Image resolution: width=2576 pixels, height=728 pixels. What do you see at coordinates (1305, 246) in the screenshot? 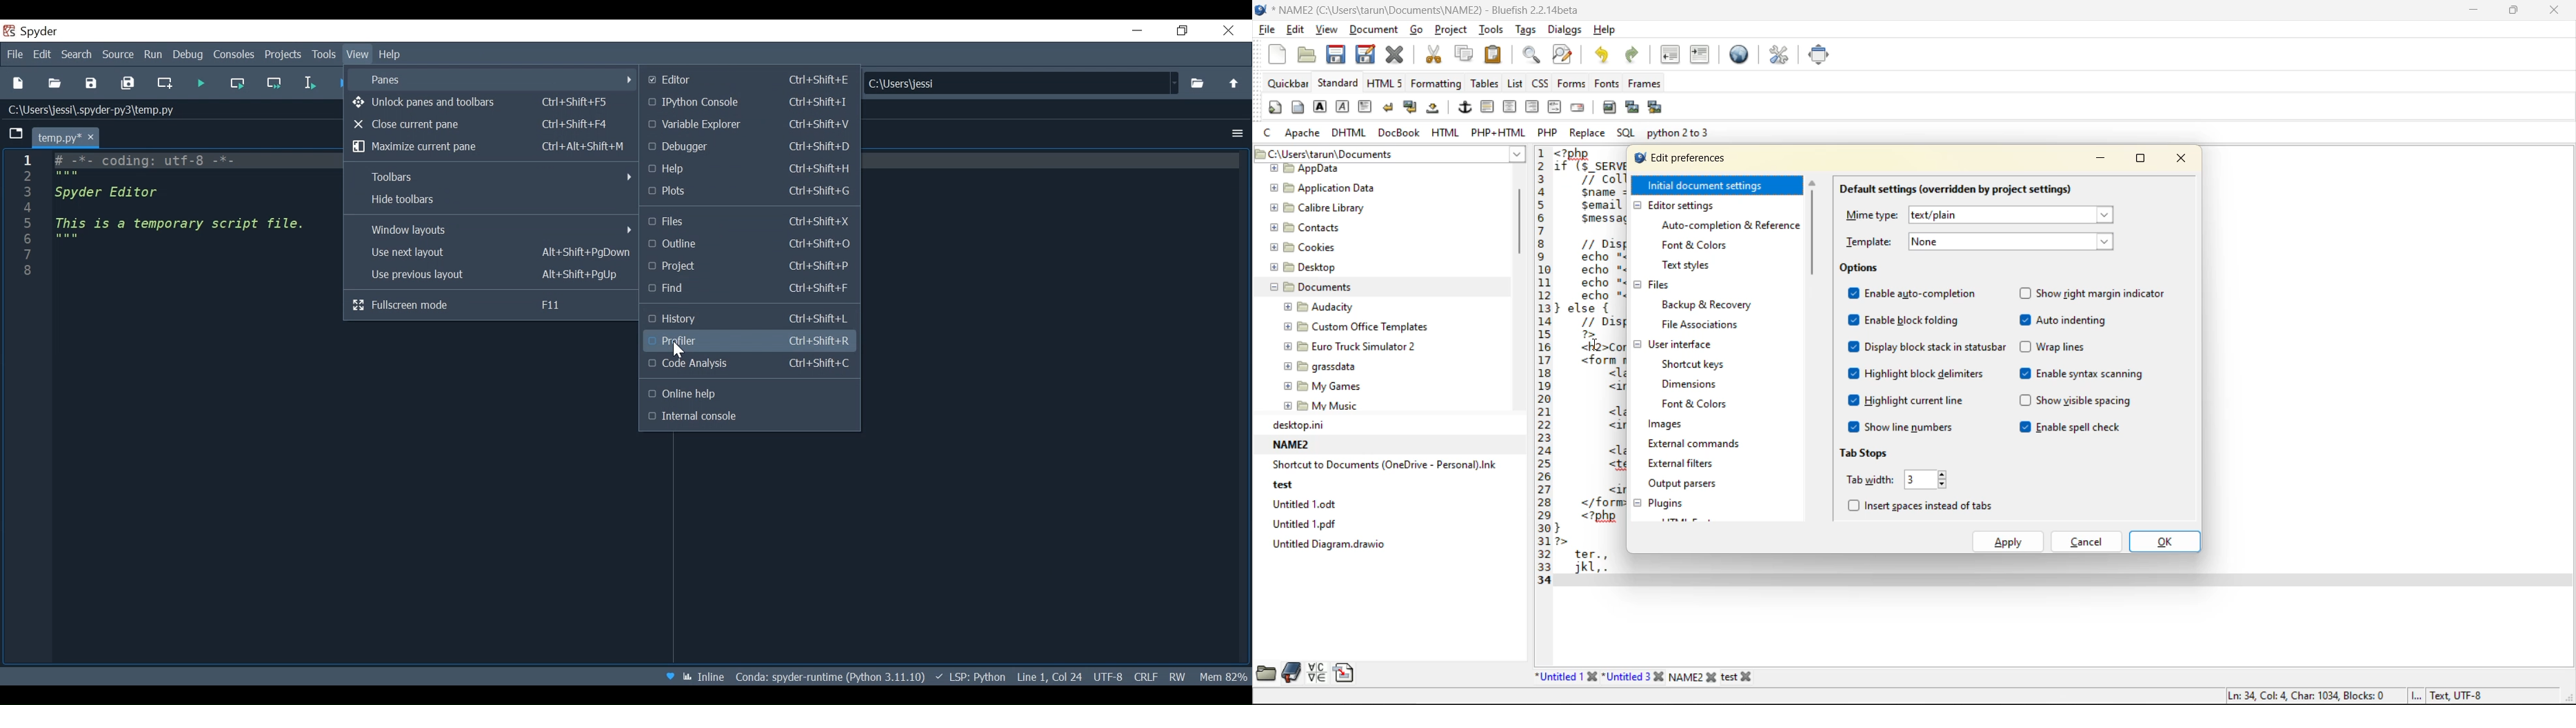
I see `Cookies` at bounding box center [1305, 246].